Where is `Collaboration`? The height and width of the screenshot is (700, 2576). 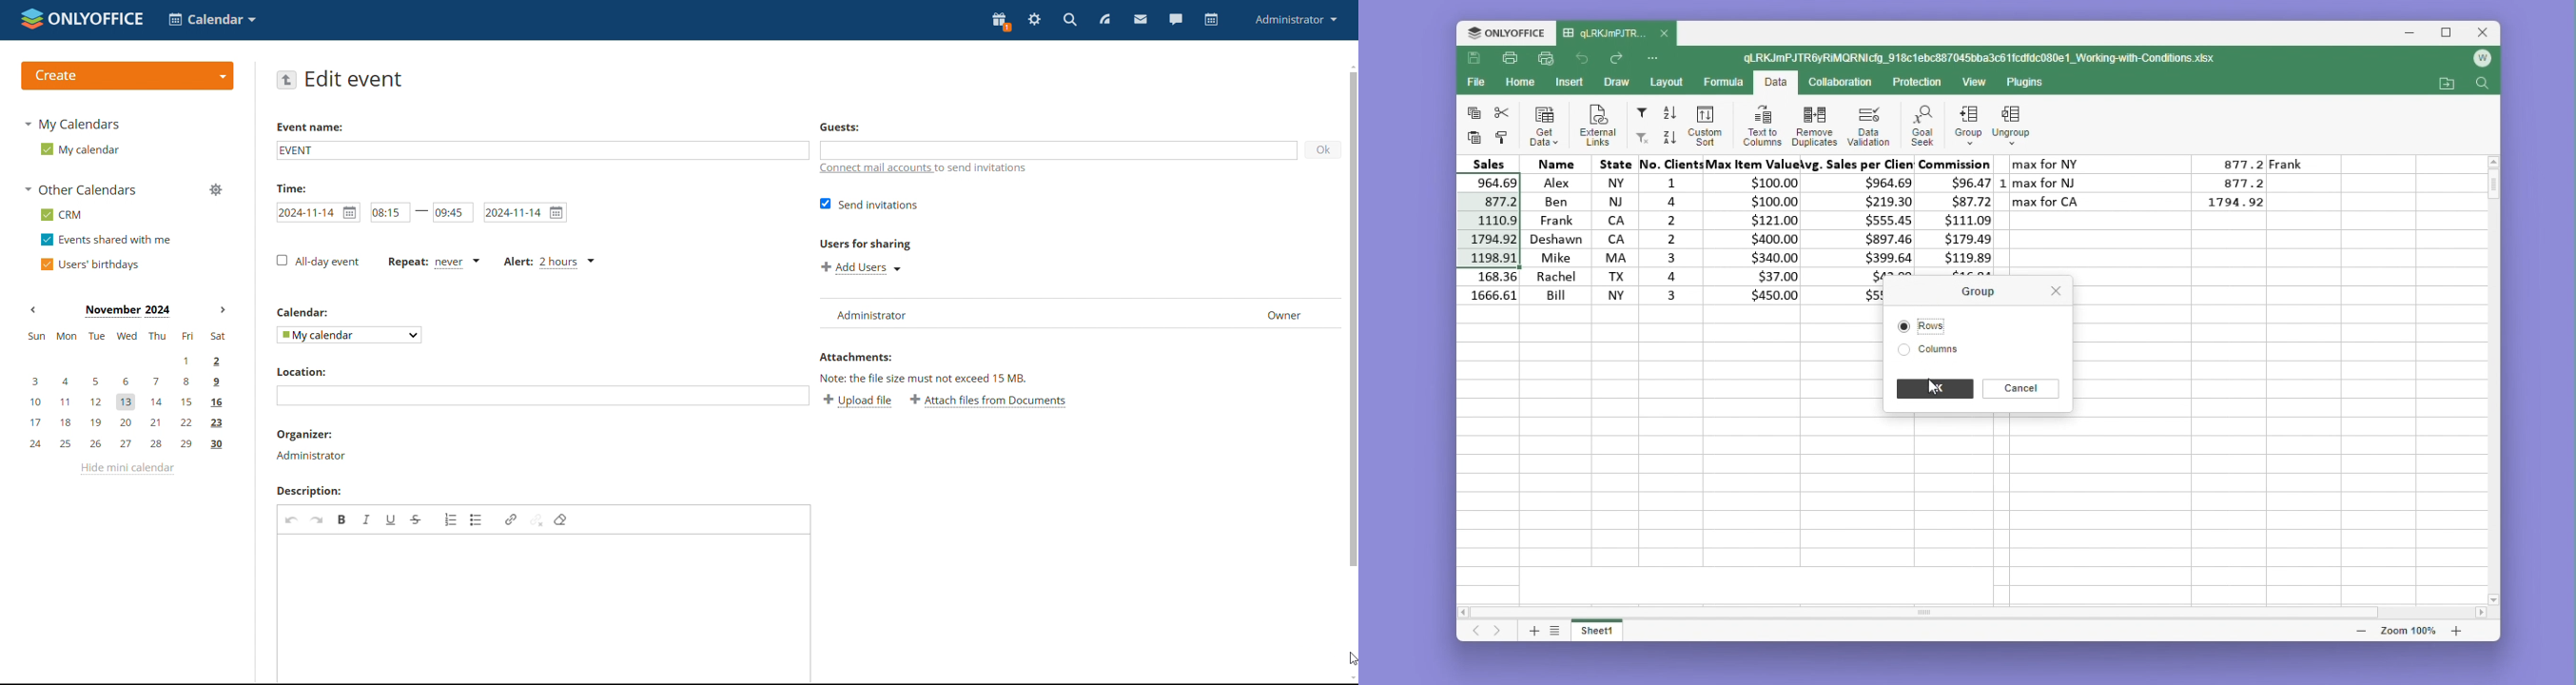
Collaboration is located at coordinates (1838, 81).